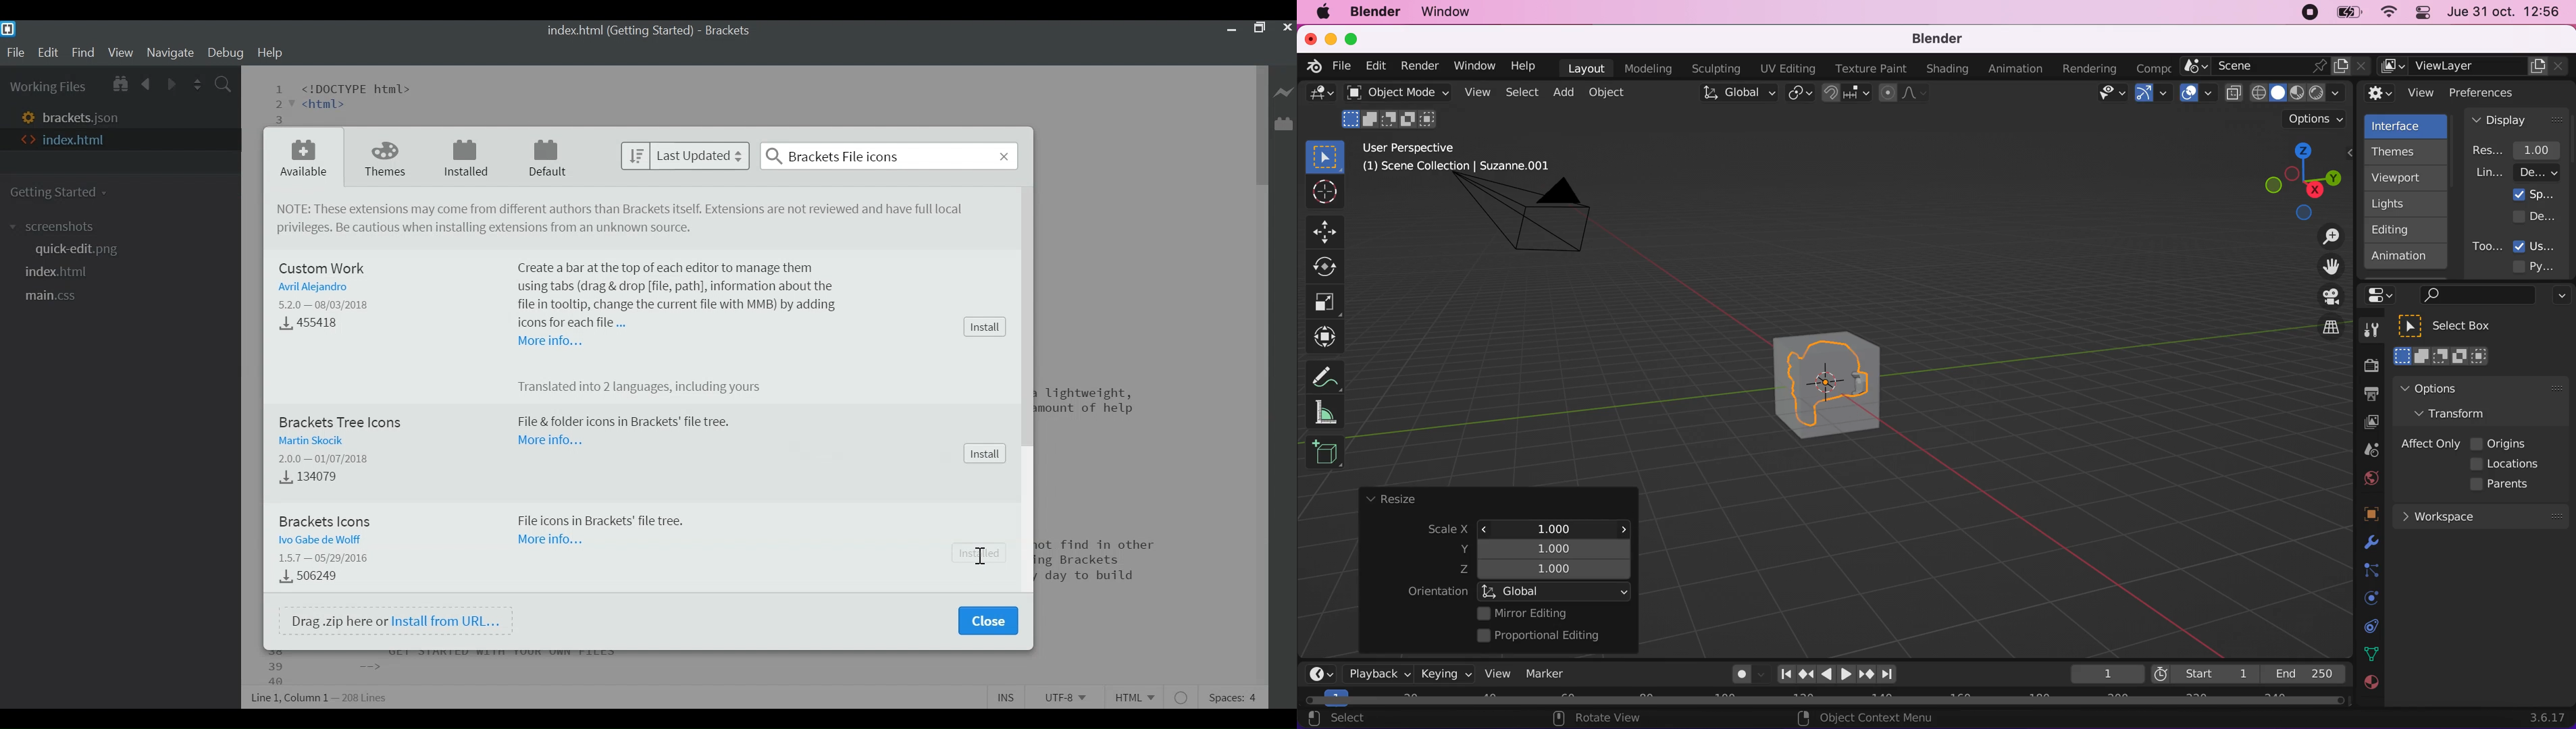 This screenshot has height=756, width=2576. I want to click on File, so click(16, 53).